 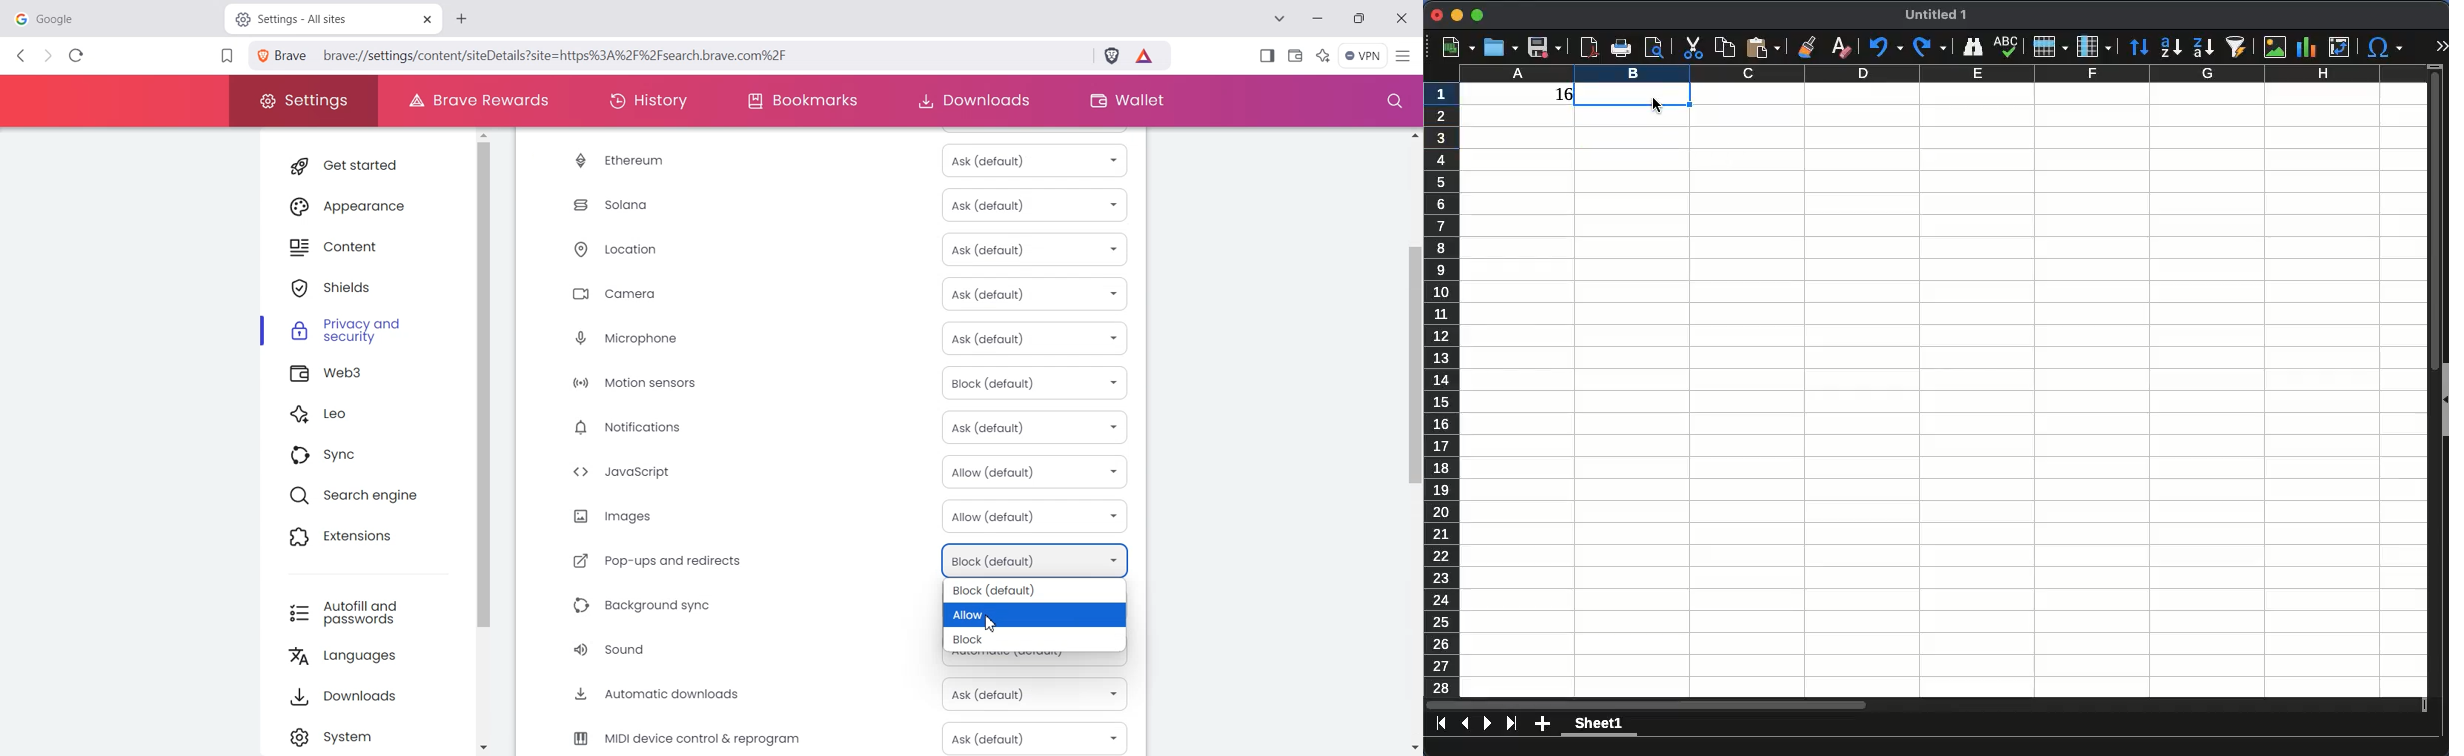 What do you see at coordinates (1452, 47) in the screenshot?
I see `new` at bounding box center [1452, 47].